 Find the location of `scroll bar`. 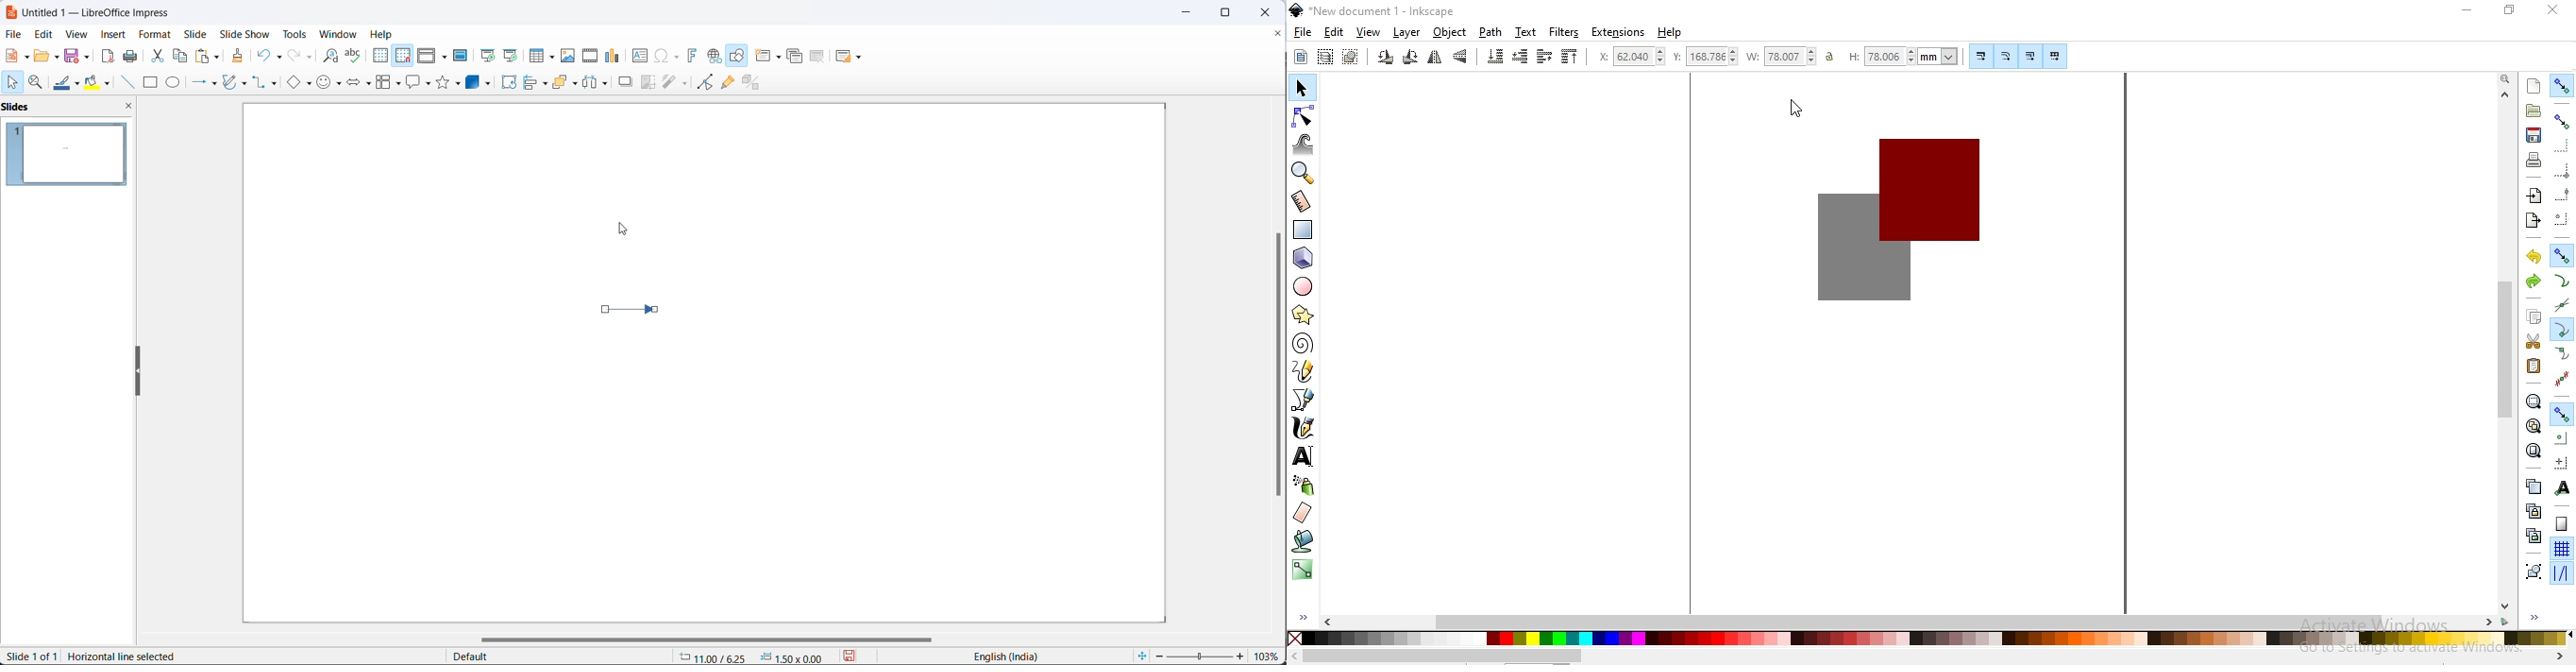

scroll bar is located at coordinates (1274, 365).